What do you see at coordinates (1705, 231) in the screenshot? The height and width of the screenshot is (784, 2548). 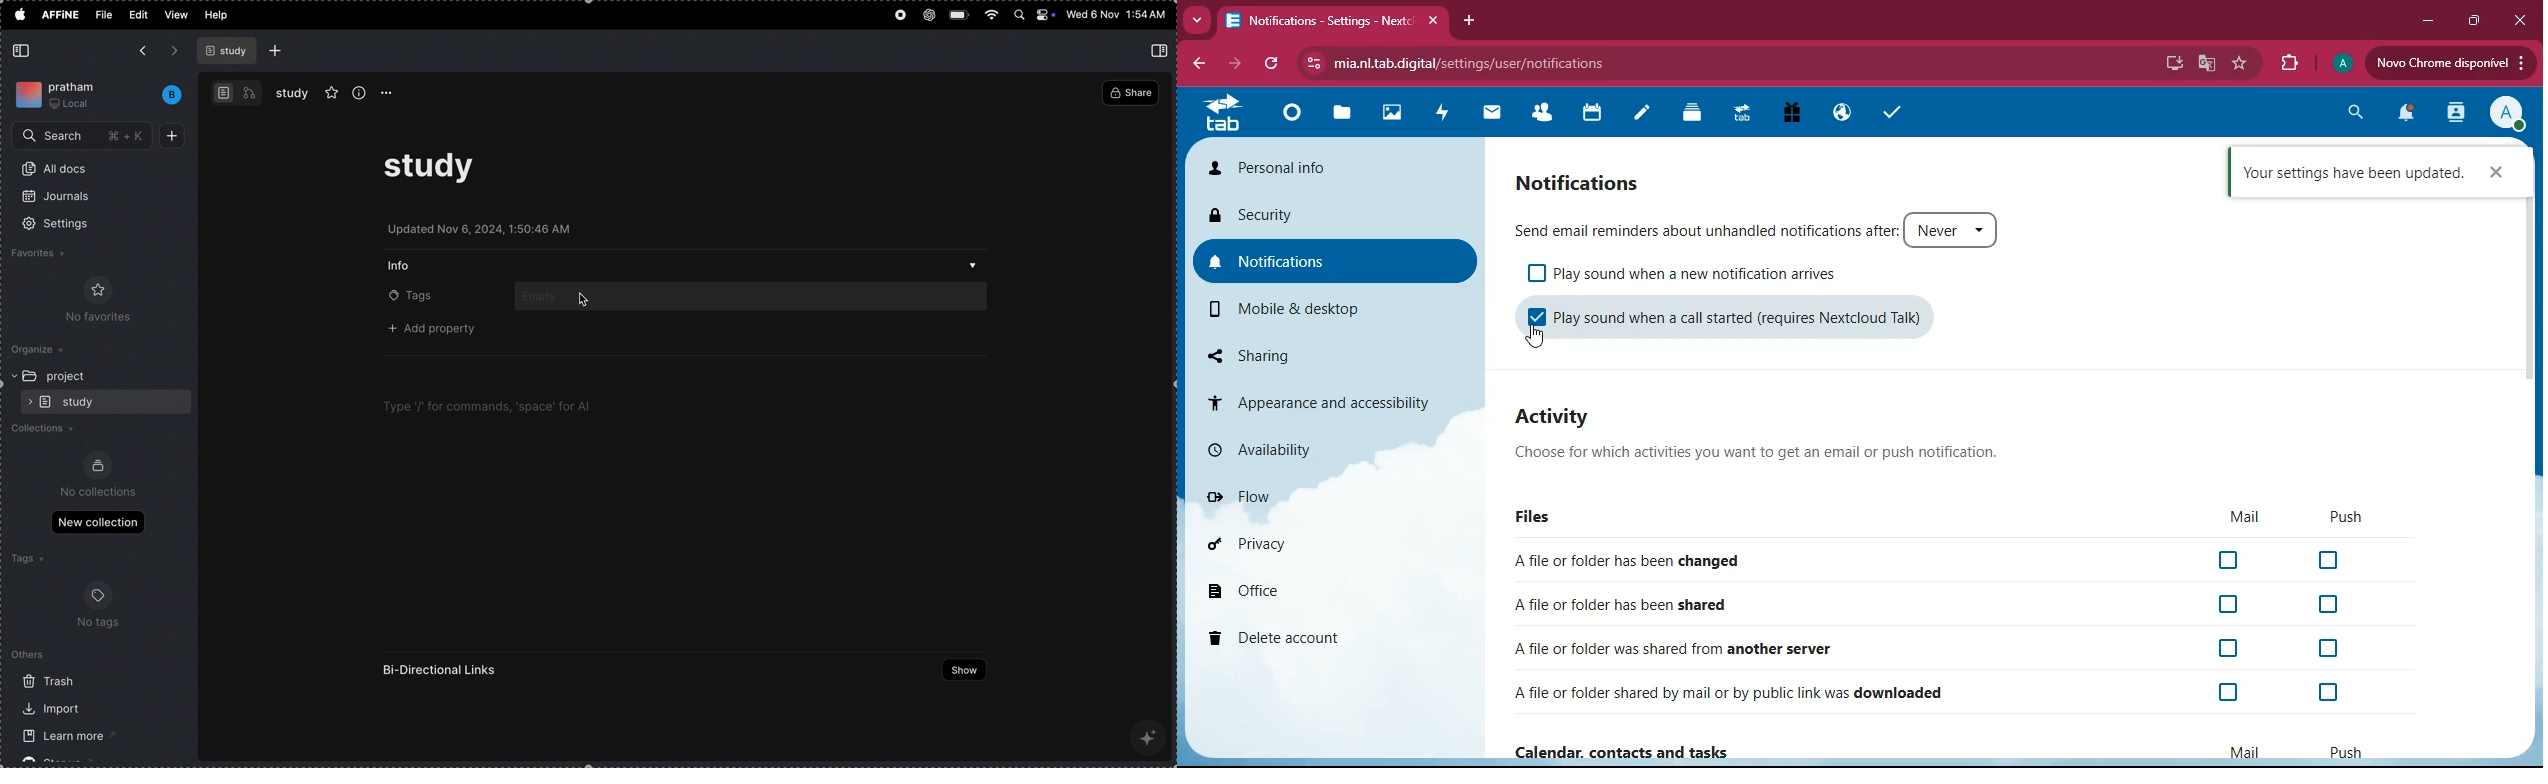 I see `send email` at bounding box center [1705, 231].